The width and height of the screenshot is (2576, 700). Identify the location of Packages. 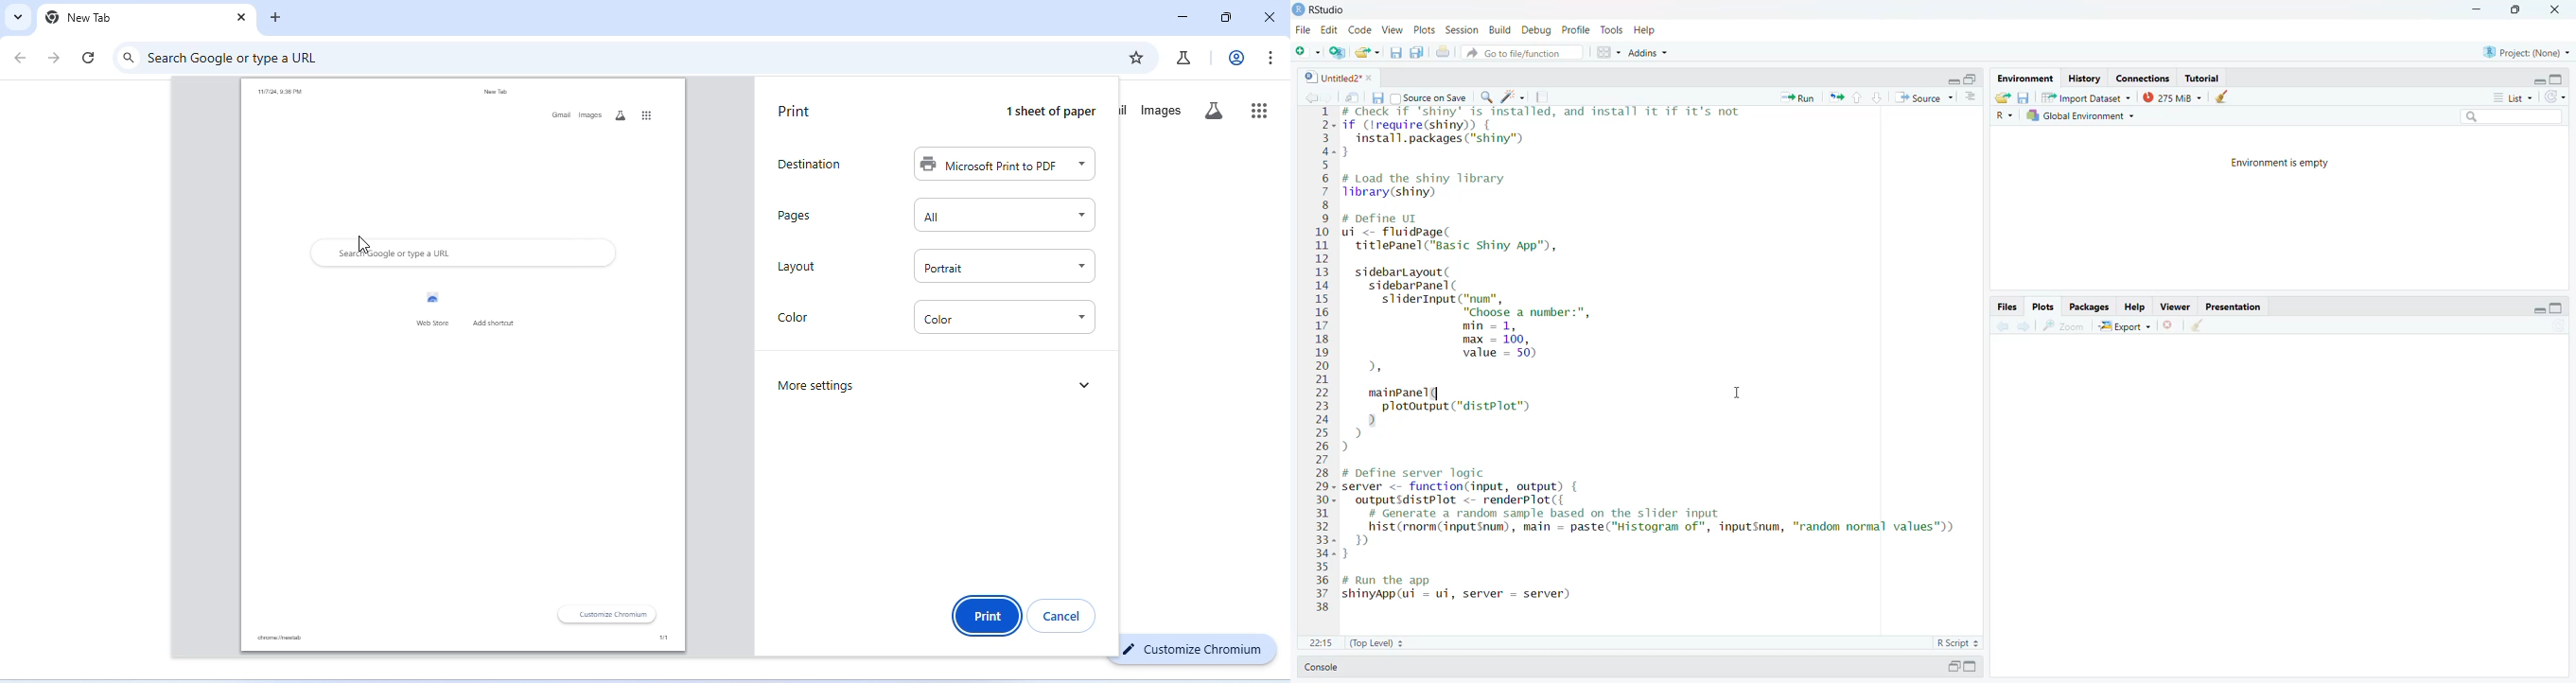
(2089, 307).